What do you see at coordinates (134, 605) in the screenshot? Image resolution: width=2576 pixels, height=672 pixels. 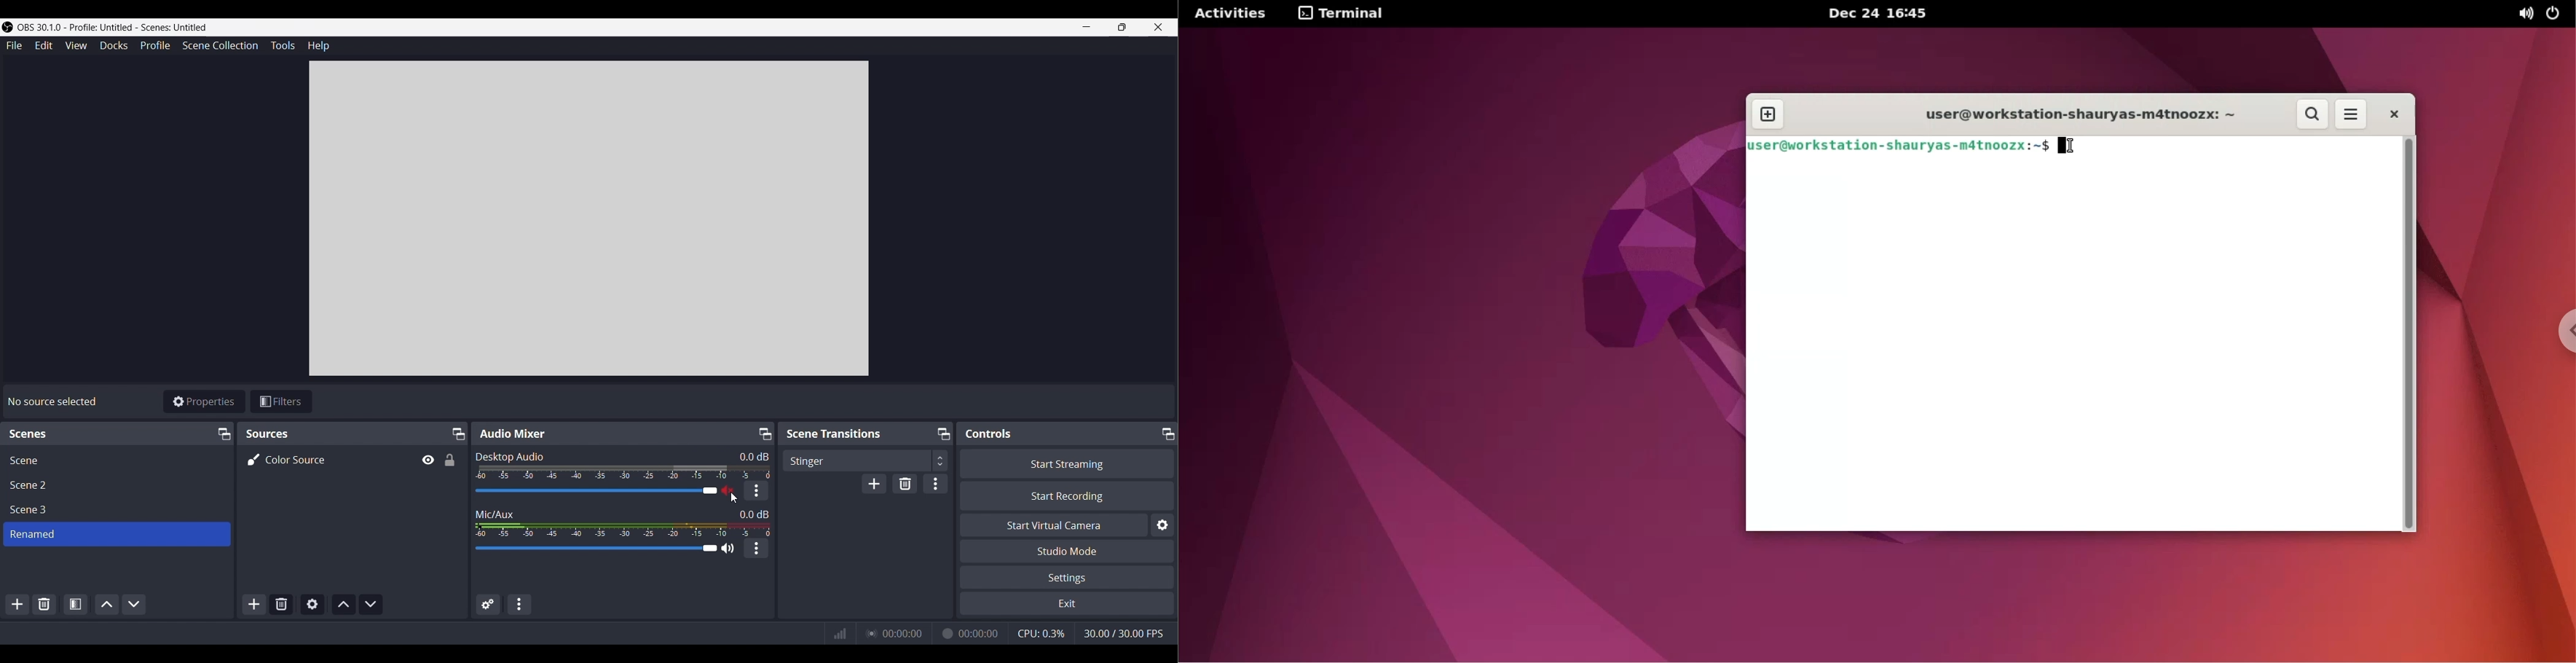 I see `Move scene one step down` at bounding box center [134, 605].